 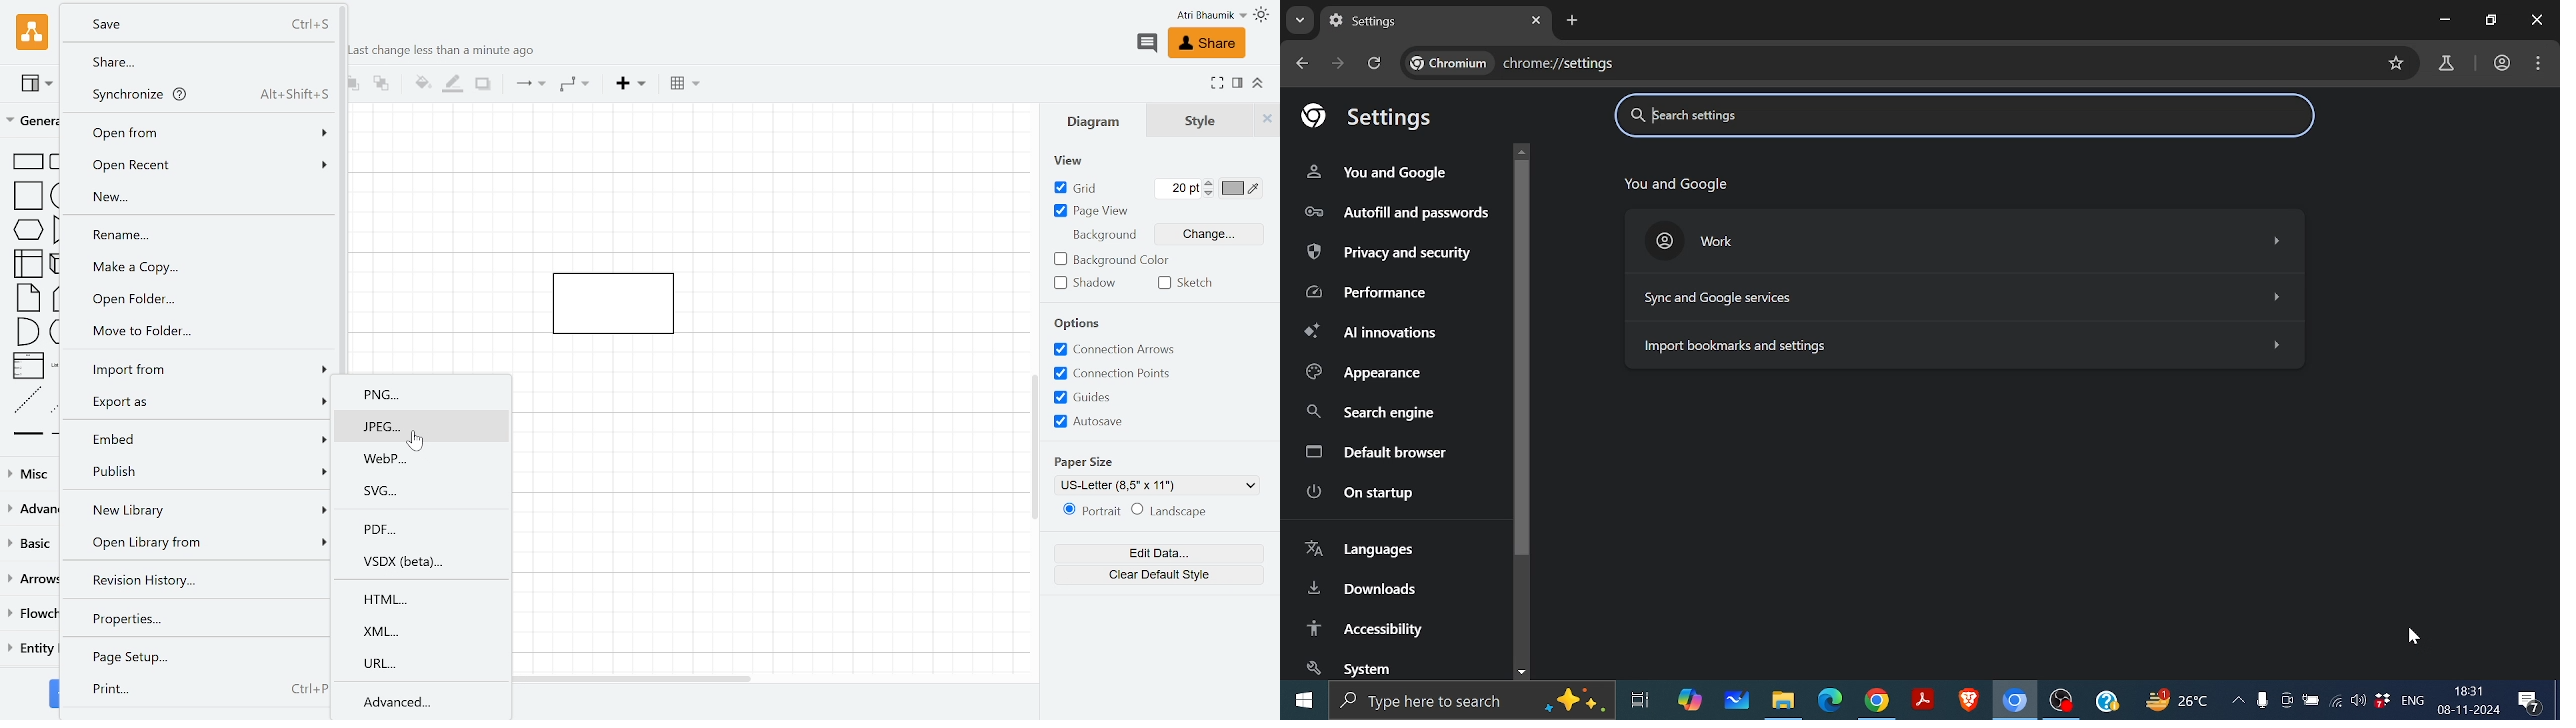 What do you see at coordinates (1188, 283) in the screenshot?
I see `Sketch` at bounding box center [1188, 283].